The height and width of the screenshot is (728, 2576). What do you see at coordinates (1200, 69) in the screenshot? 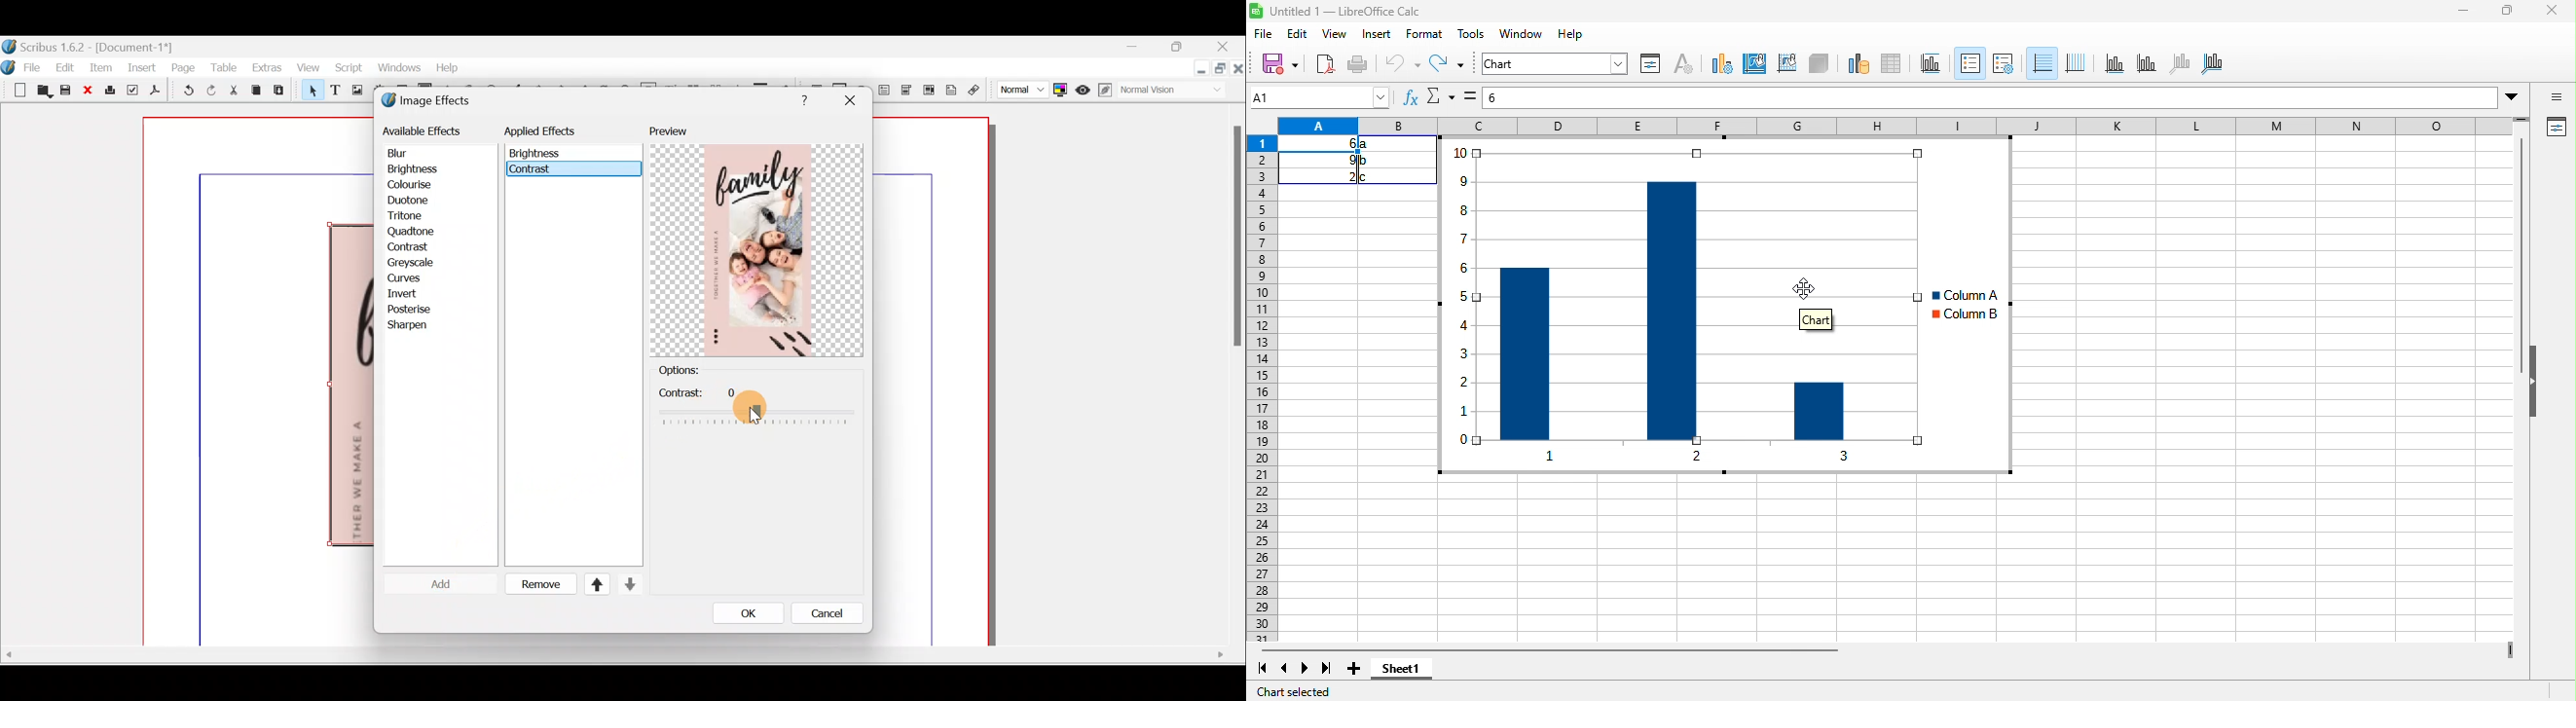
I see `Minimise` at bounding box center [1200, 69].